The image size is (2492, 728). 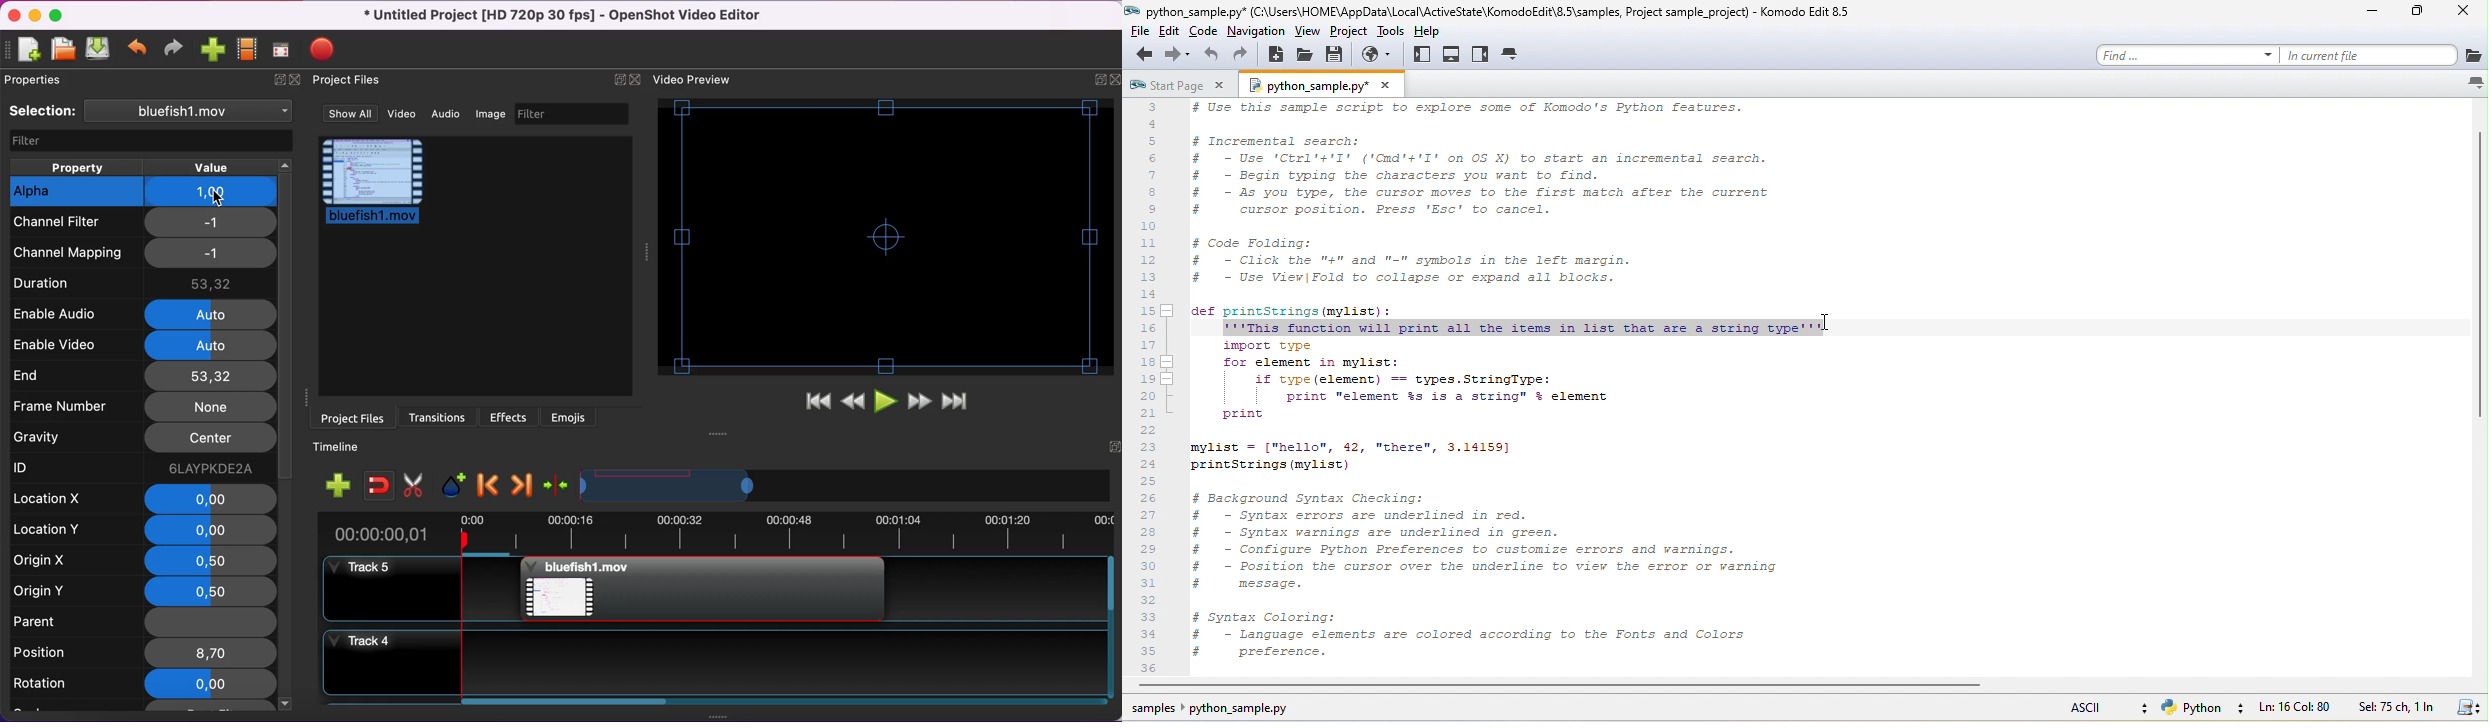 What do you see at coordinates (34, 16) in the screenshot?
I see `minimize` at bounding box center [34, 16].